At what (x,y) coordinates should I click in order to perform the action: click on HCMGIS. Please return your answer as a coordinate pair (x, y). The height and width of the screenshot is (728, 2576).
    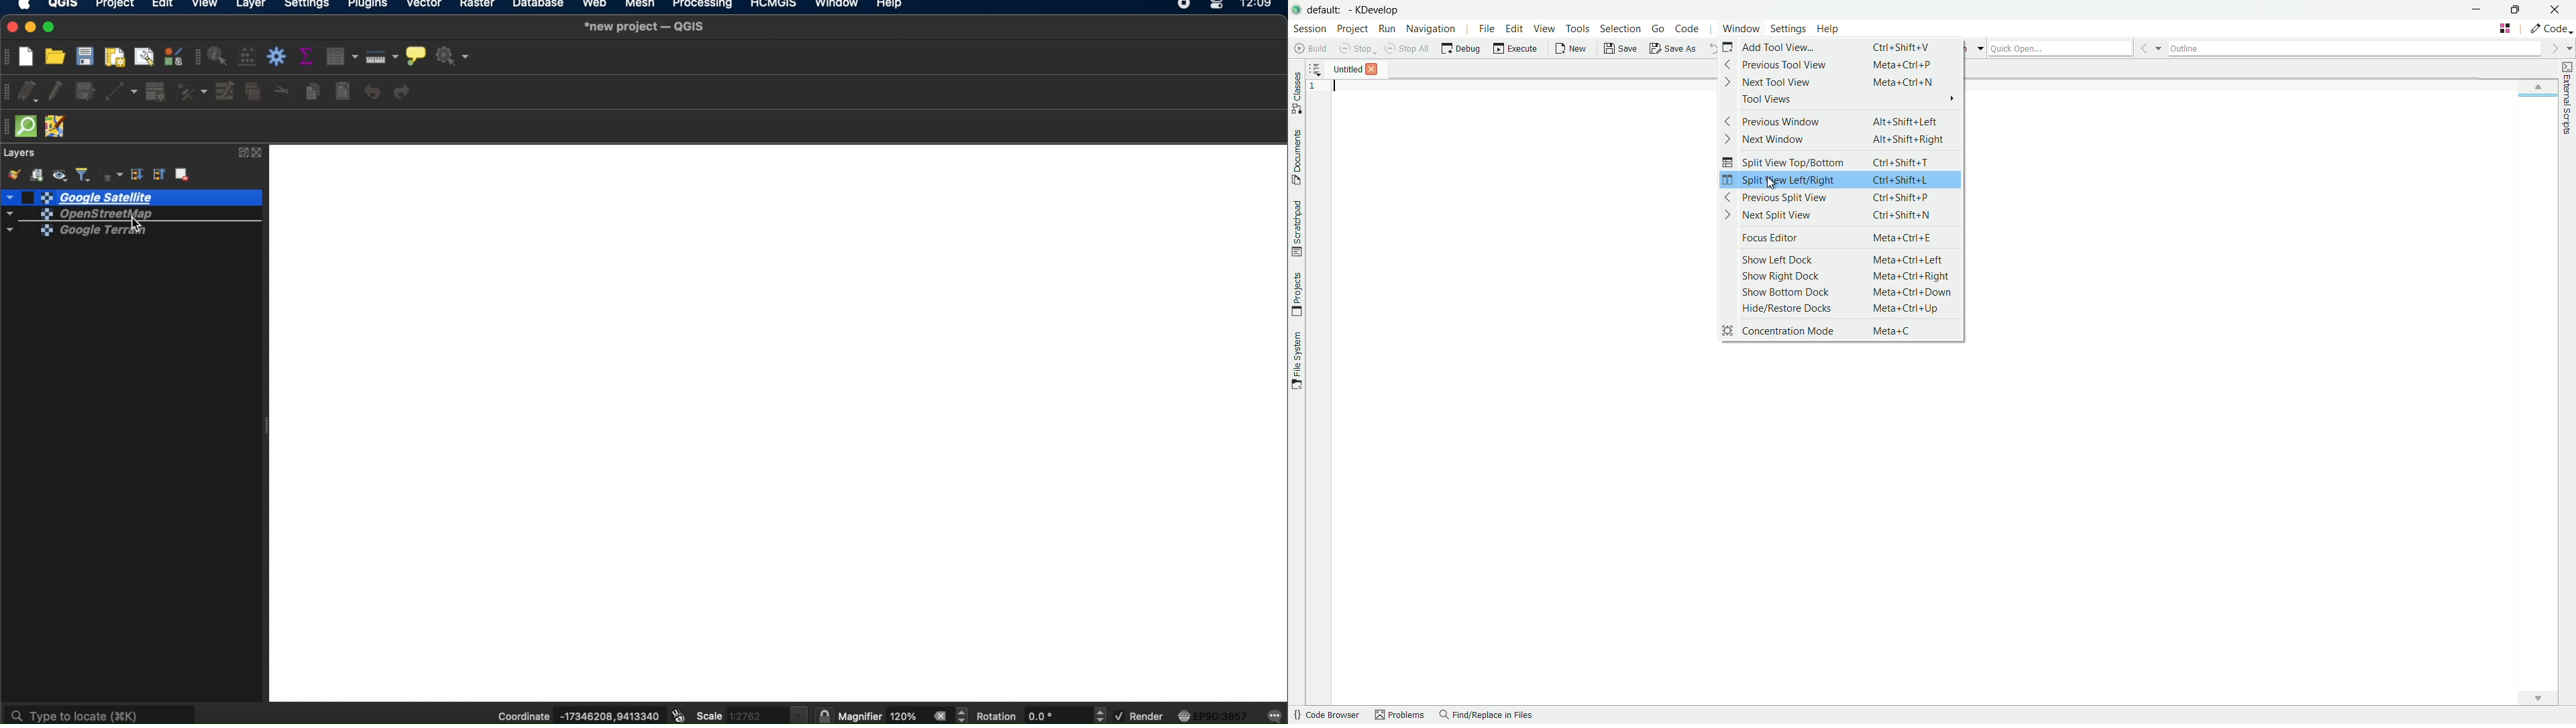
    Looking at the image, I should click on (772, 5).